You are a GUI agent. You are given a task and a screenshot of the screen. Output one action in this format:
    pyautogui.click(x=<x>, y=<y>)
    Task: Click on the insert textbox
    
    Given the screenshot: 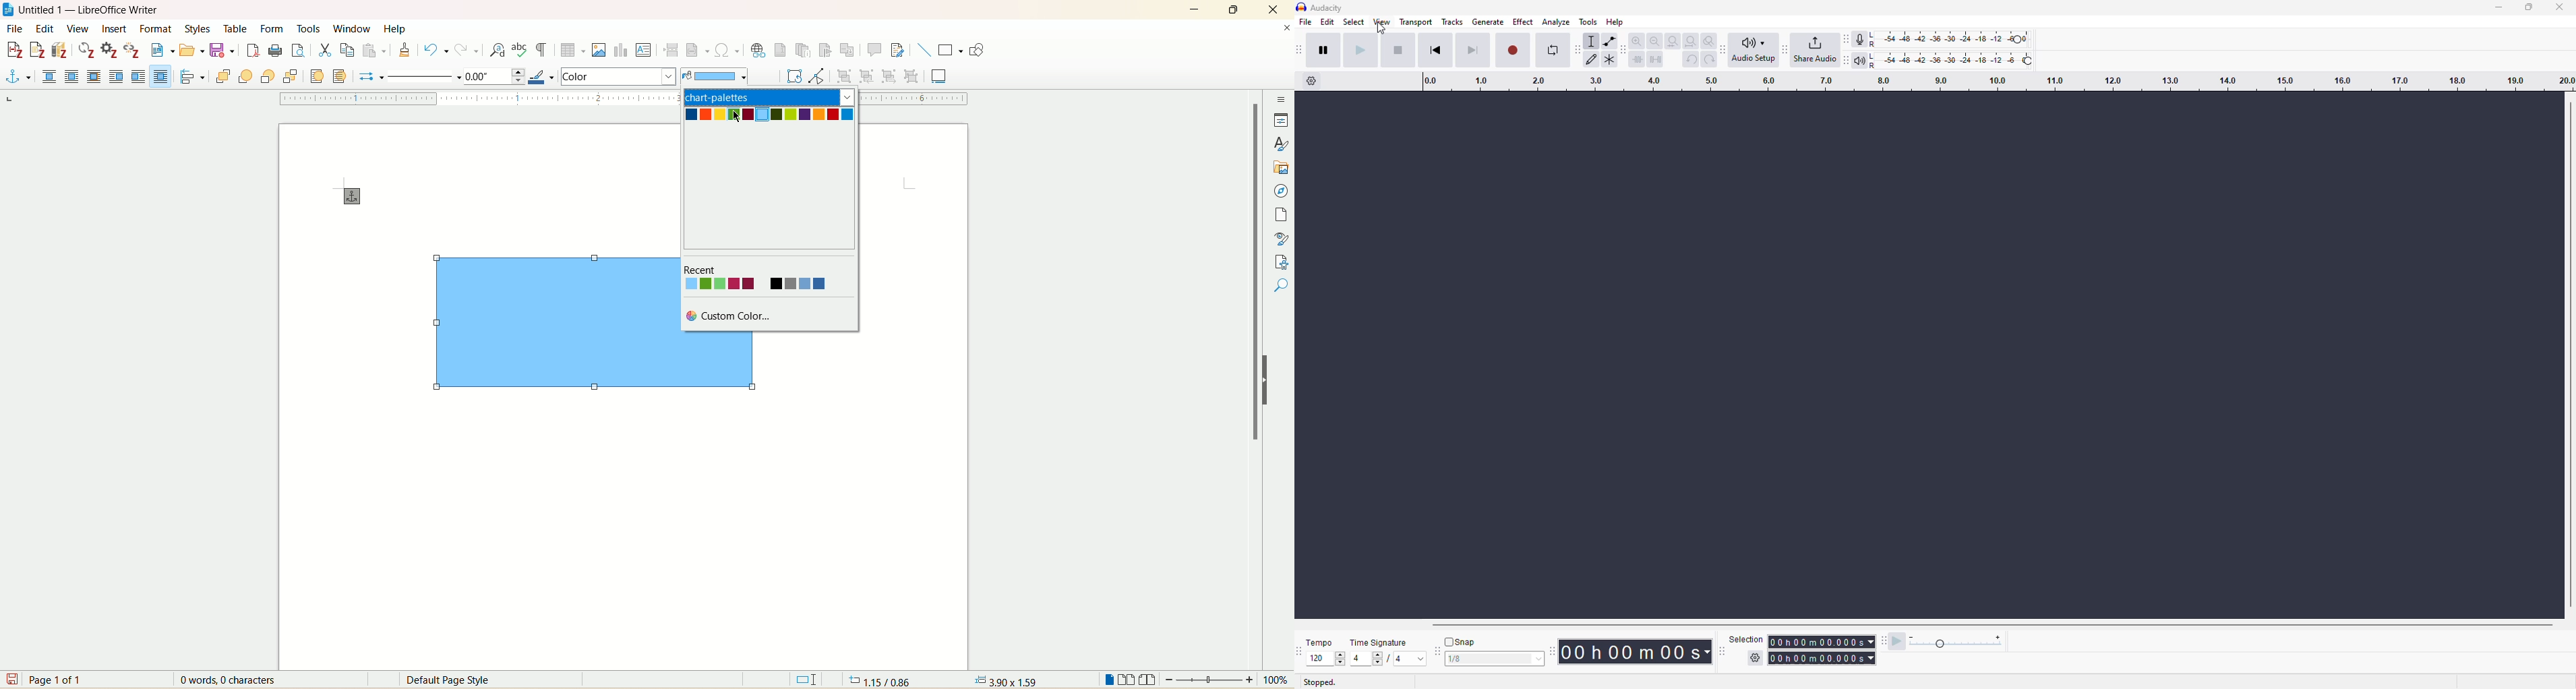 What is the action you would take?
    pyautogui.click(x=645, y=50)
    